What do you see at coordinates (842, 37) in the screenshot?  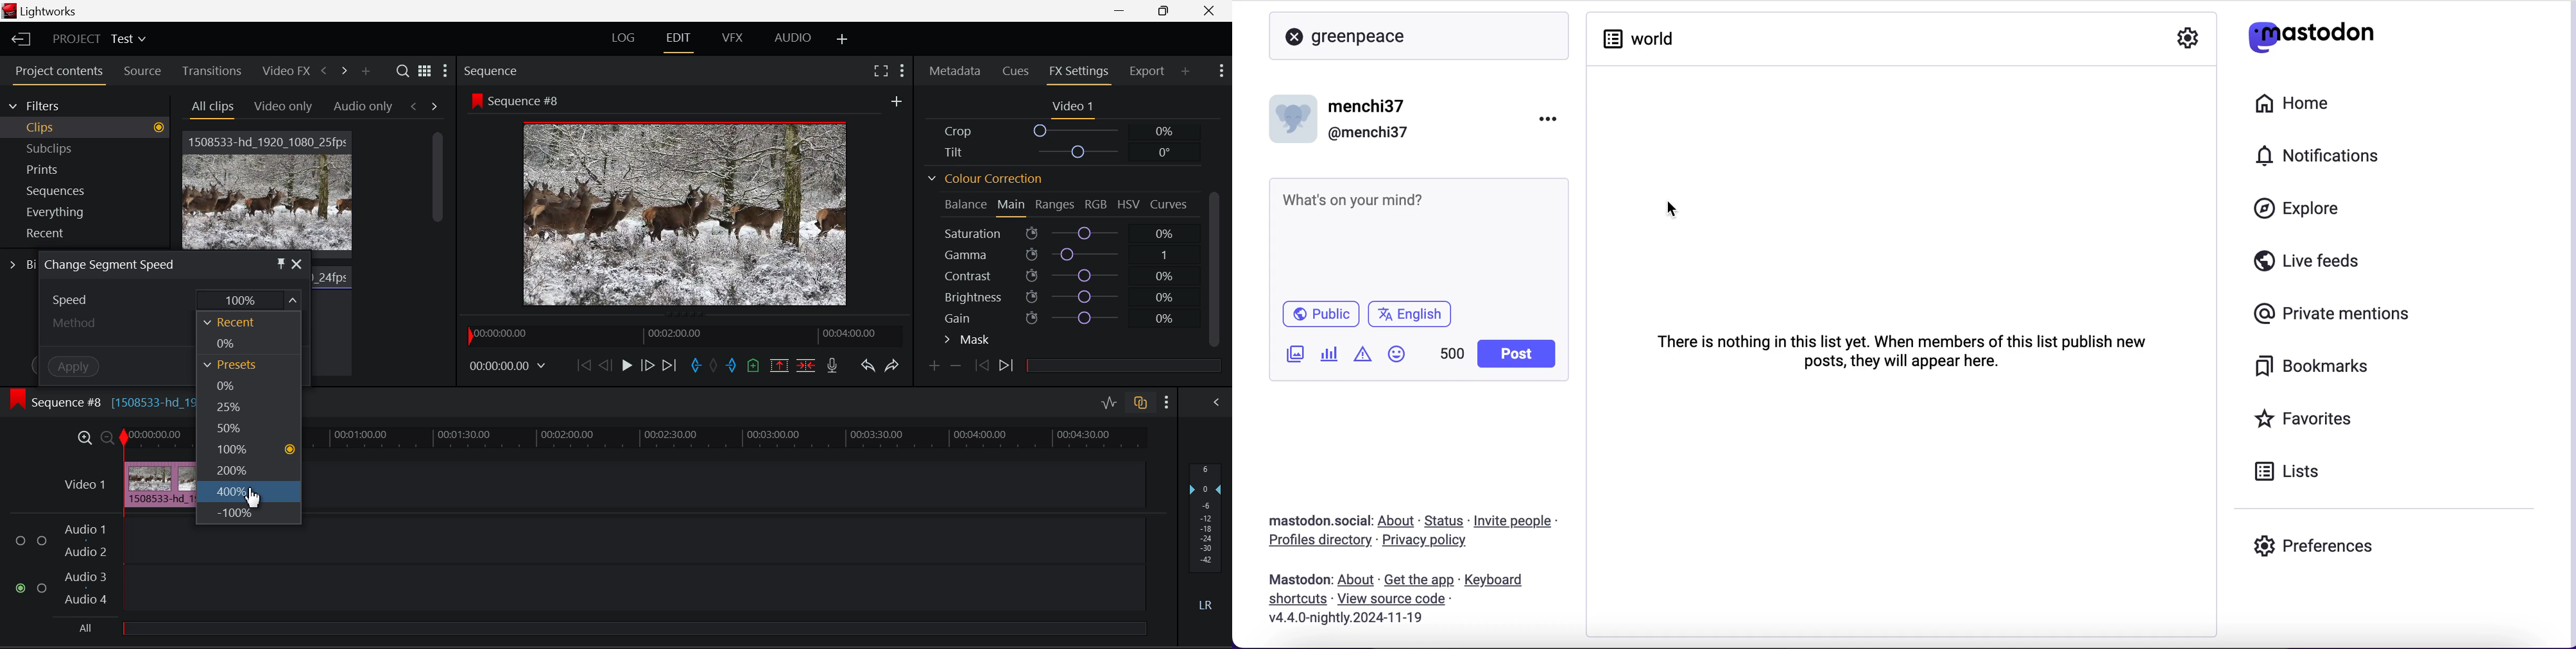 I see `Add Layouts` at bounding box center [842, 37].